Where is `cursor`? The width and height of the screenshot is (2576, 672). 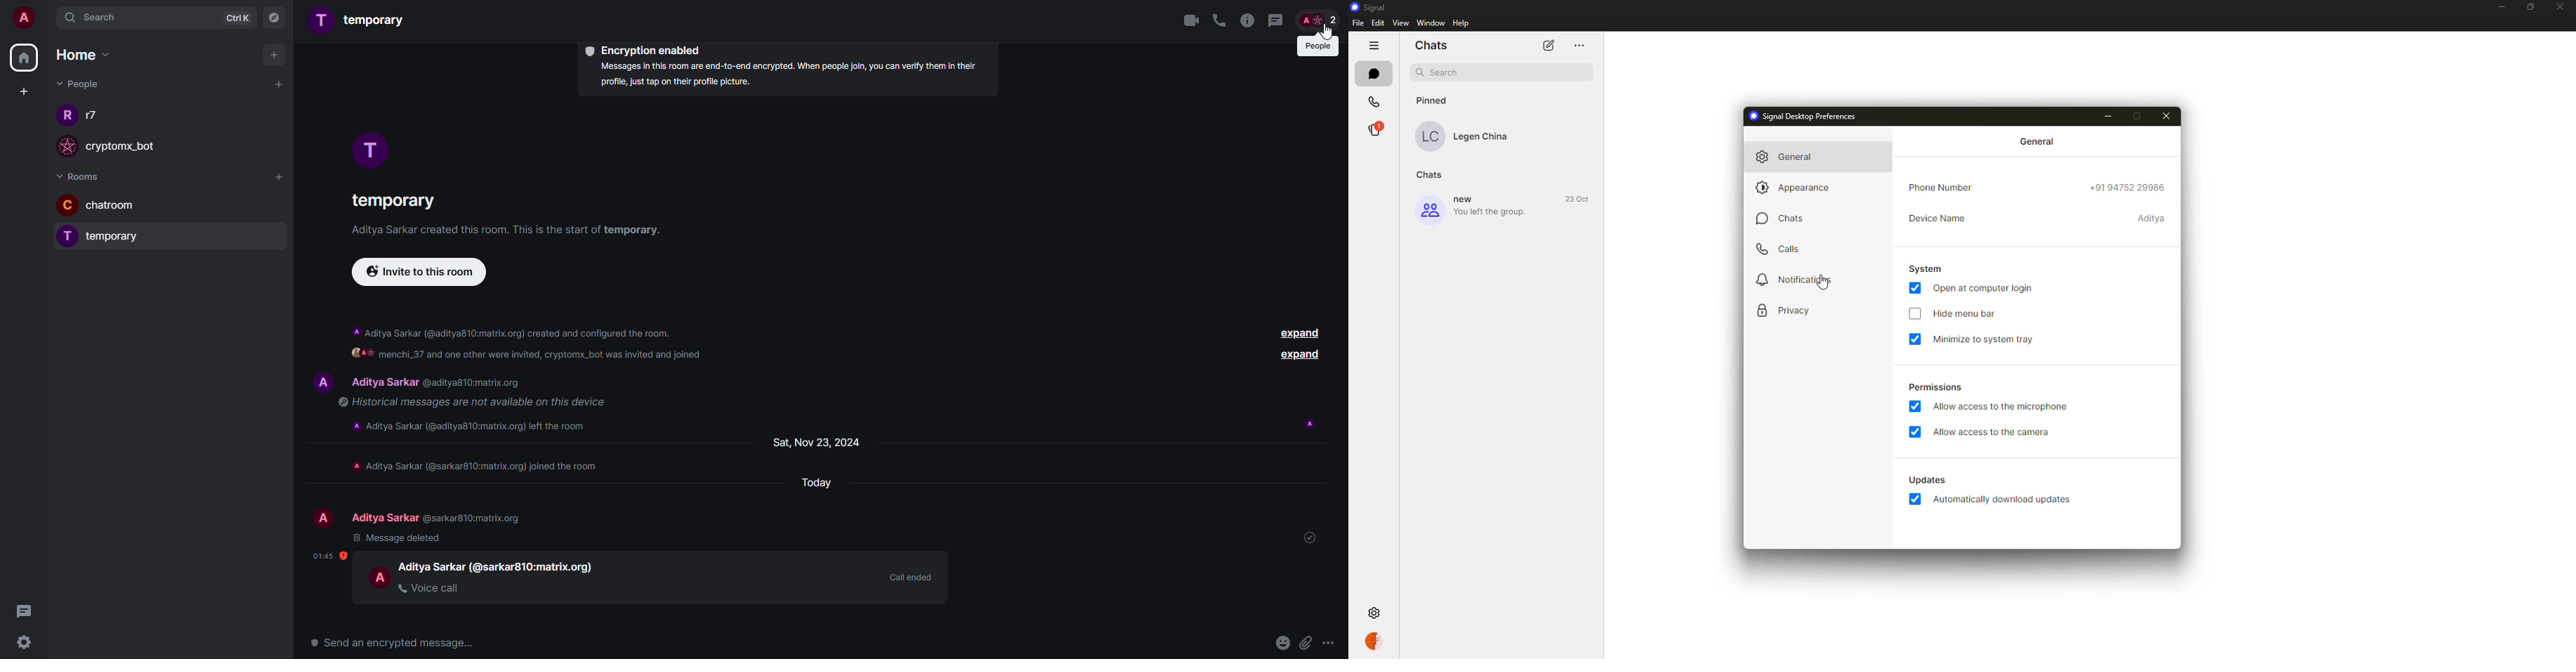 cursor is located at coordinates (1823, 281).